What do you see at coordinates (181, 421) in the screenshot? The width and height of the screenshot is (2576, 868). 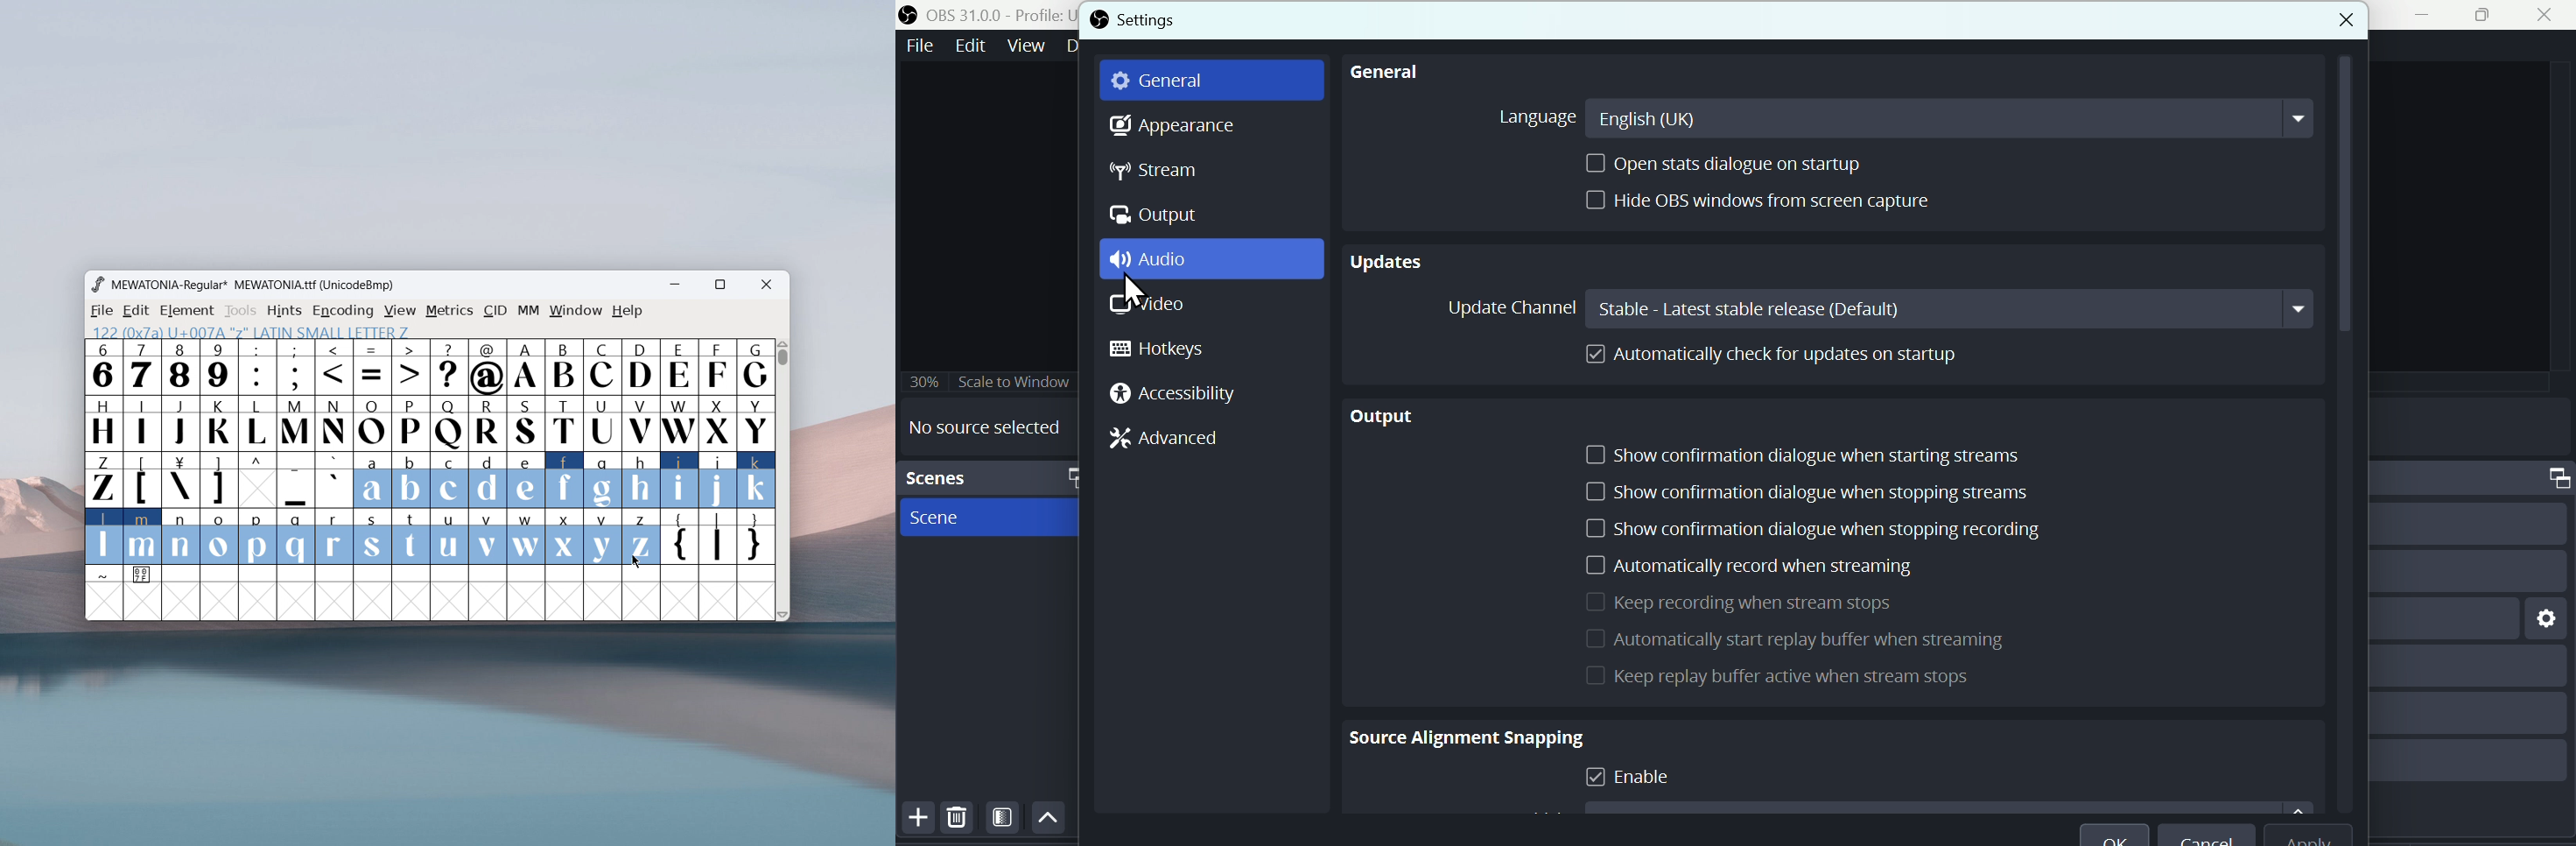 I see `J` at bounding box center [181, 421].